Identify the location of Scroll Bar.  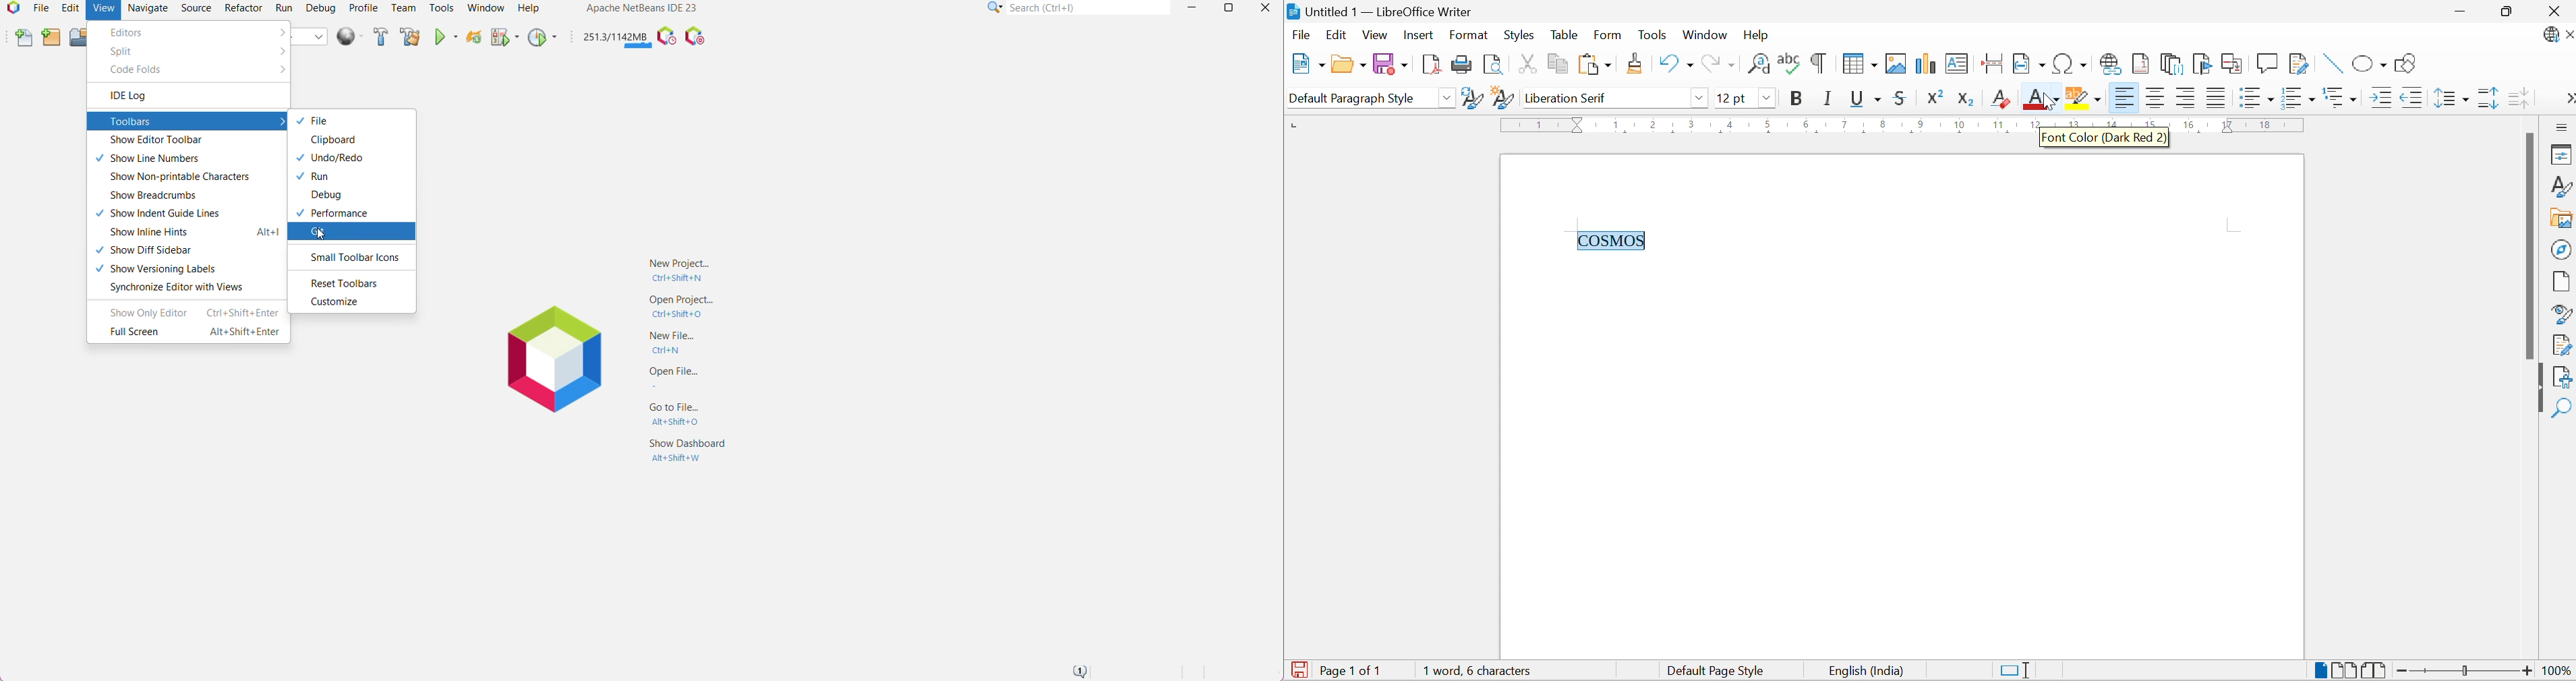
(2530, 245).